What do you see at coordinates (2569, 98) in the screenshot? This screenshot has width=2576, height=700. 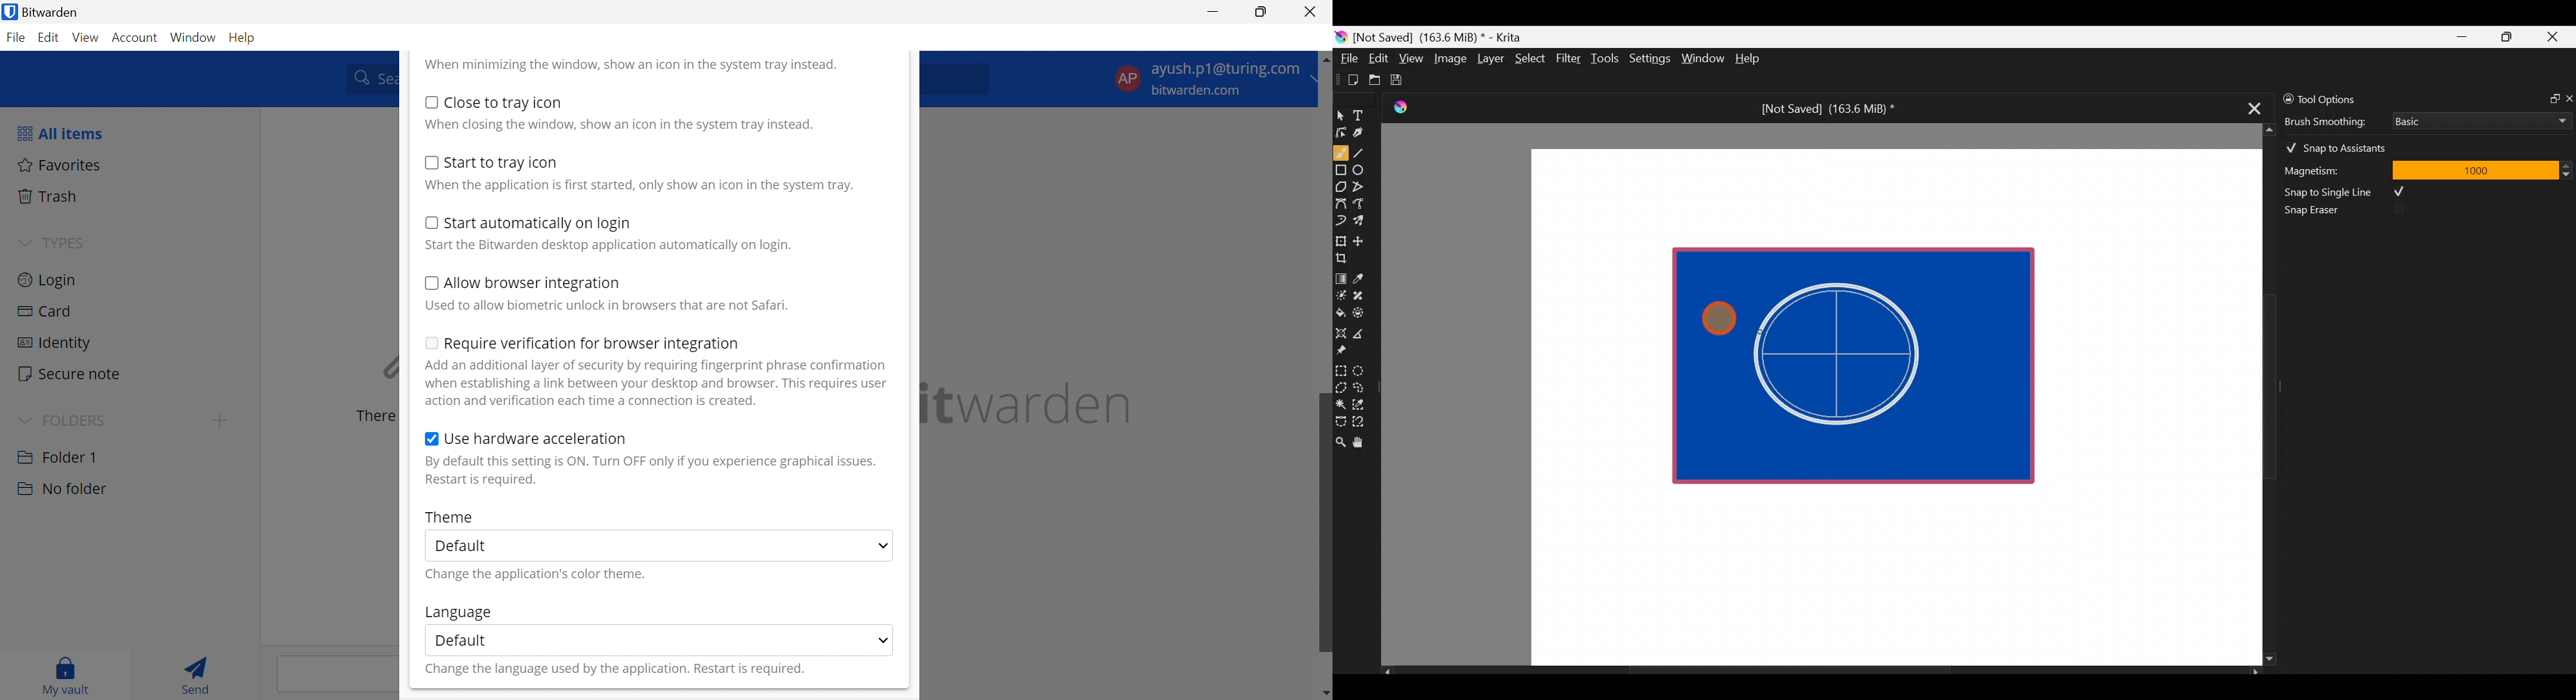 I see `Close docker` at bounding box center [2569, 98].